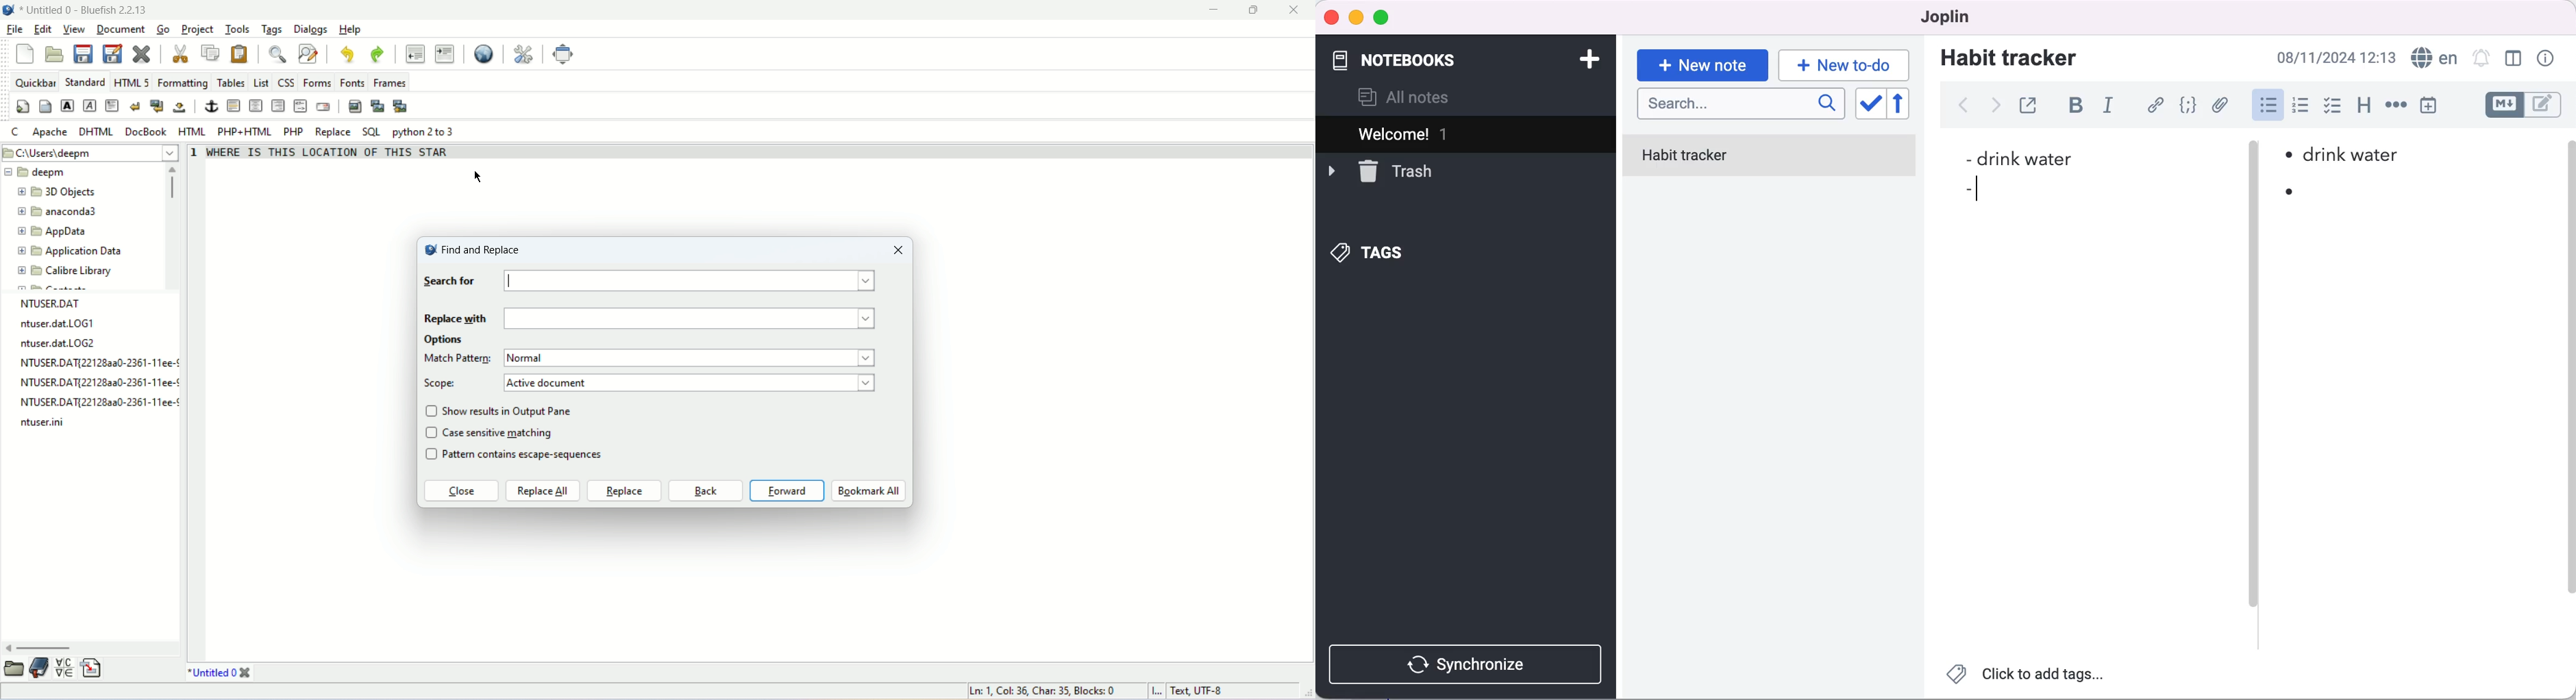 This screenshot has height=700, width=2576. What do you see at coordinates (2266, 105) in the screenshot?
I see `bulleted list` at bounding box center [2266, 105].